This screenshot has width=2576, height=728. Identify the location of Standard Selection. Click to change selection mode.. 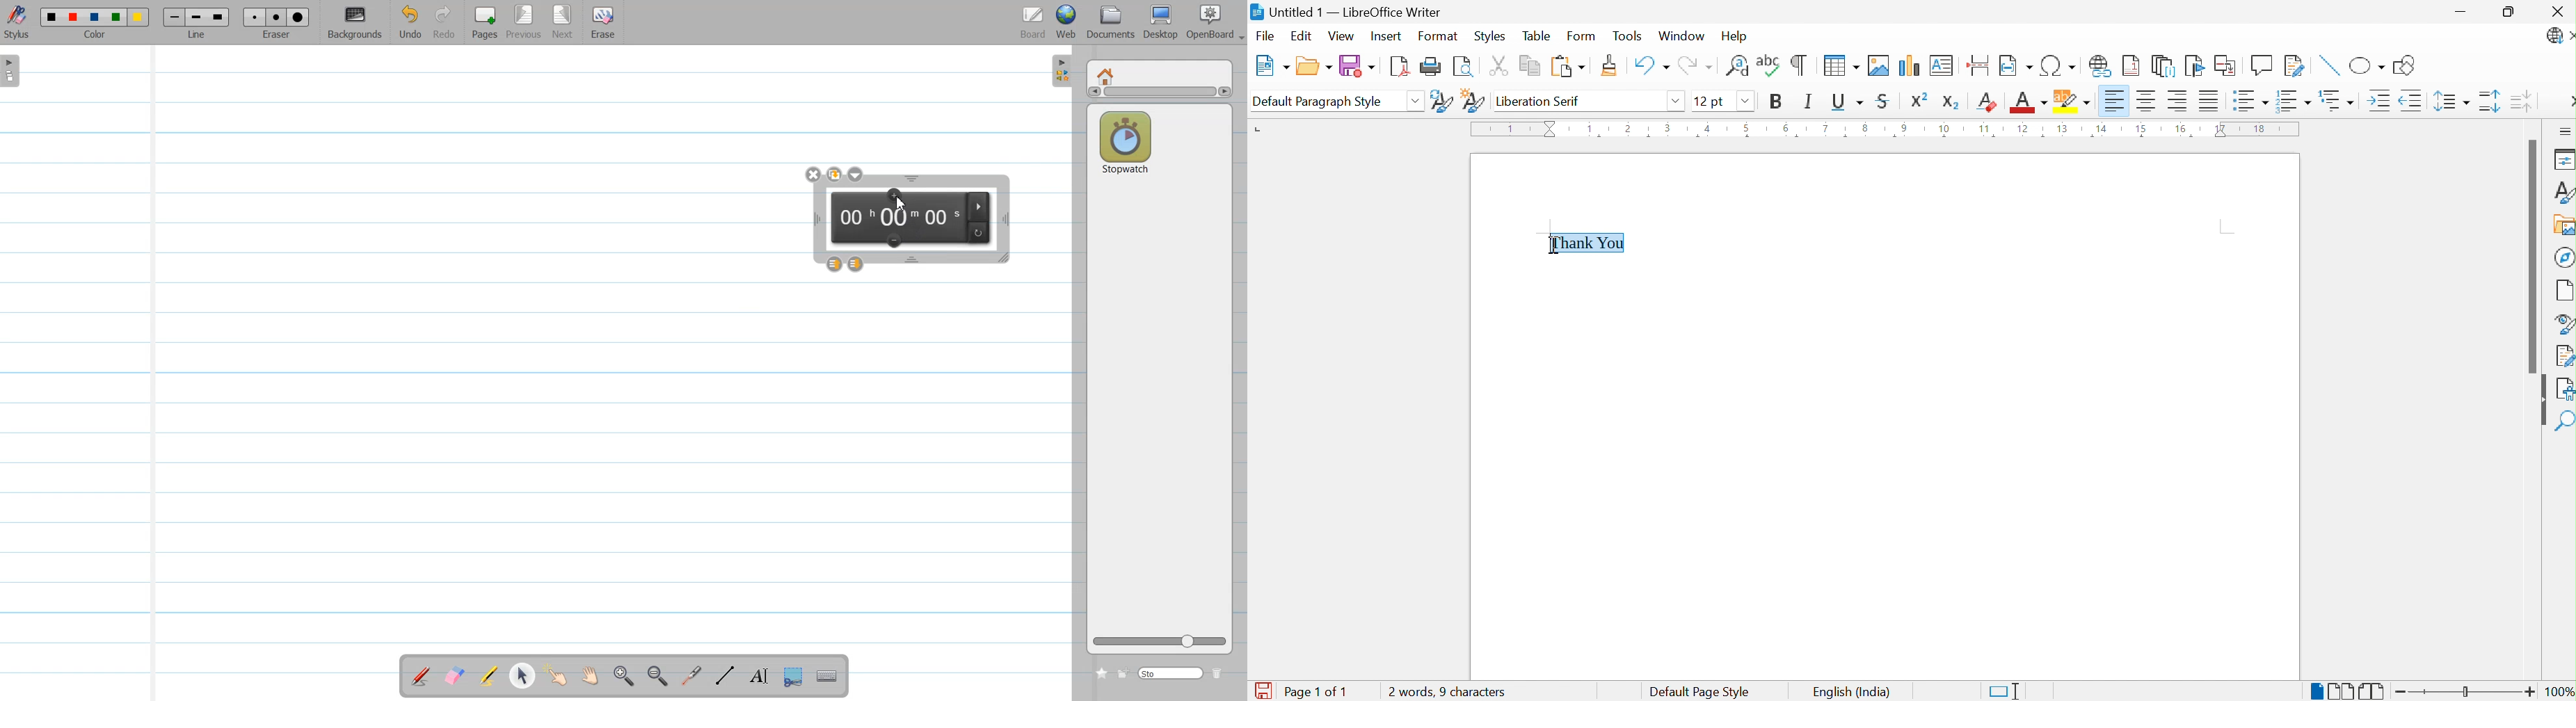
(2005, 689).